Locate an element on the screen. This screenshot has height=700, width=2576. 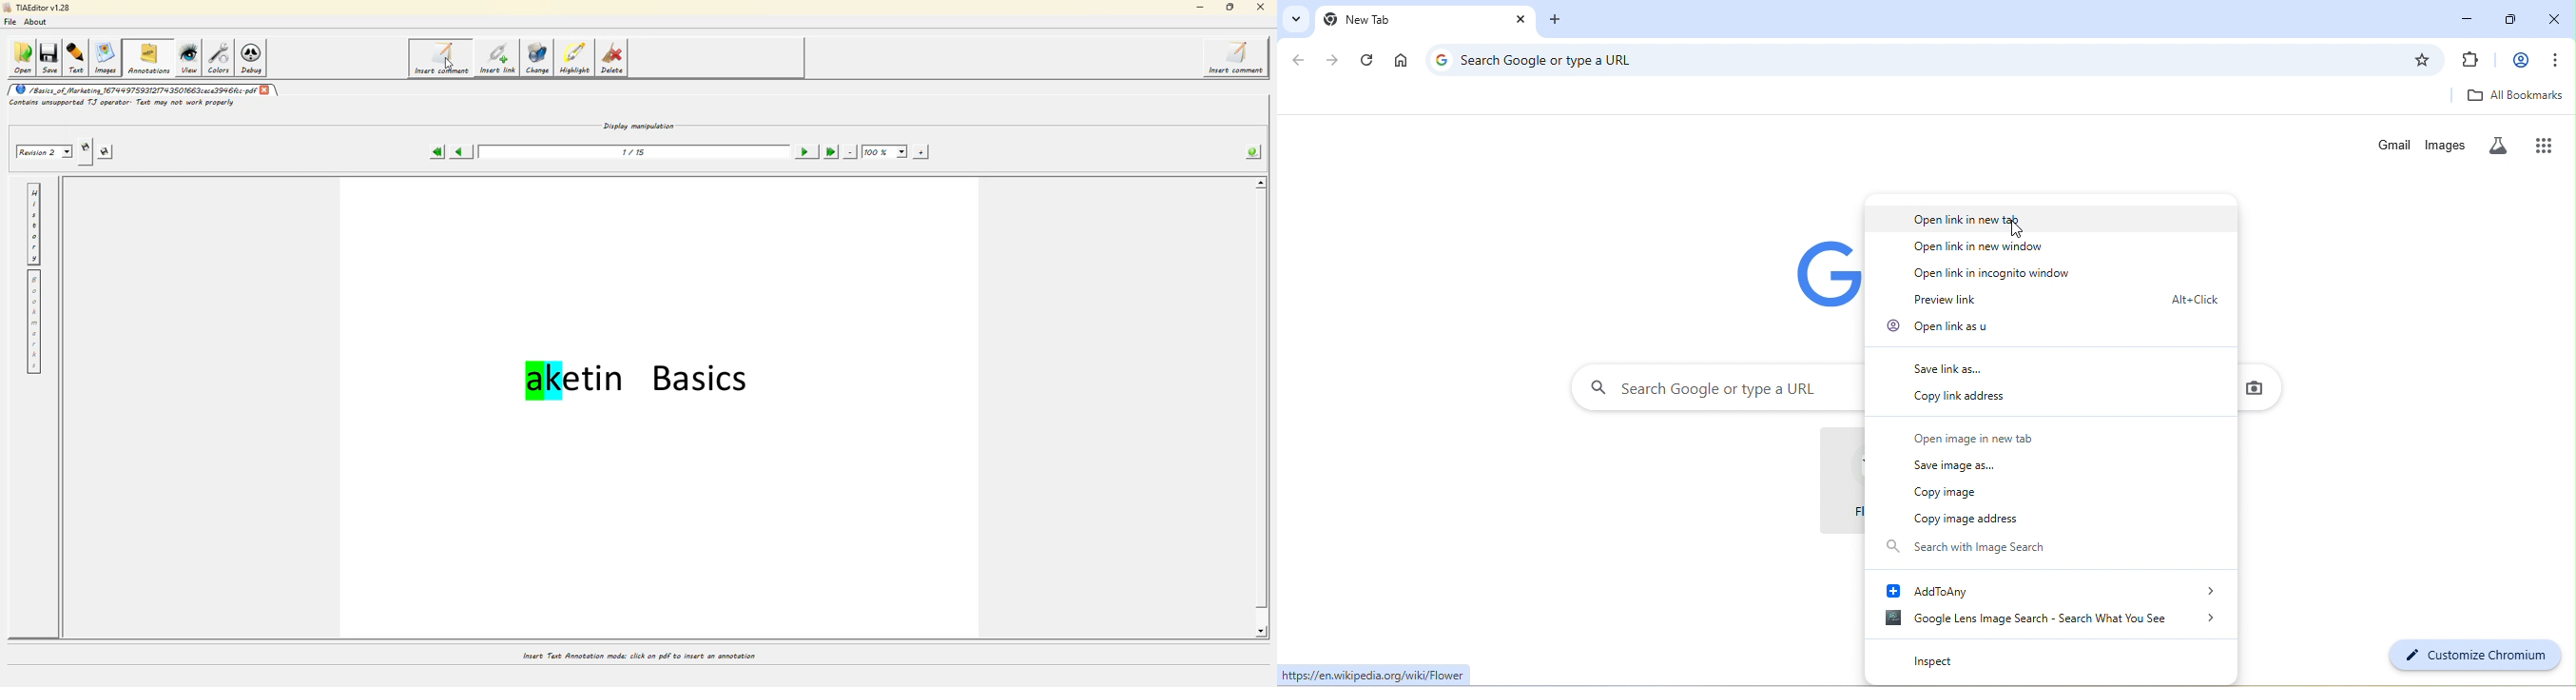
google apps is located at coordinates (2549, 144).